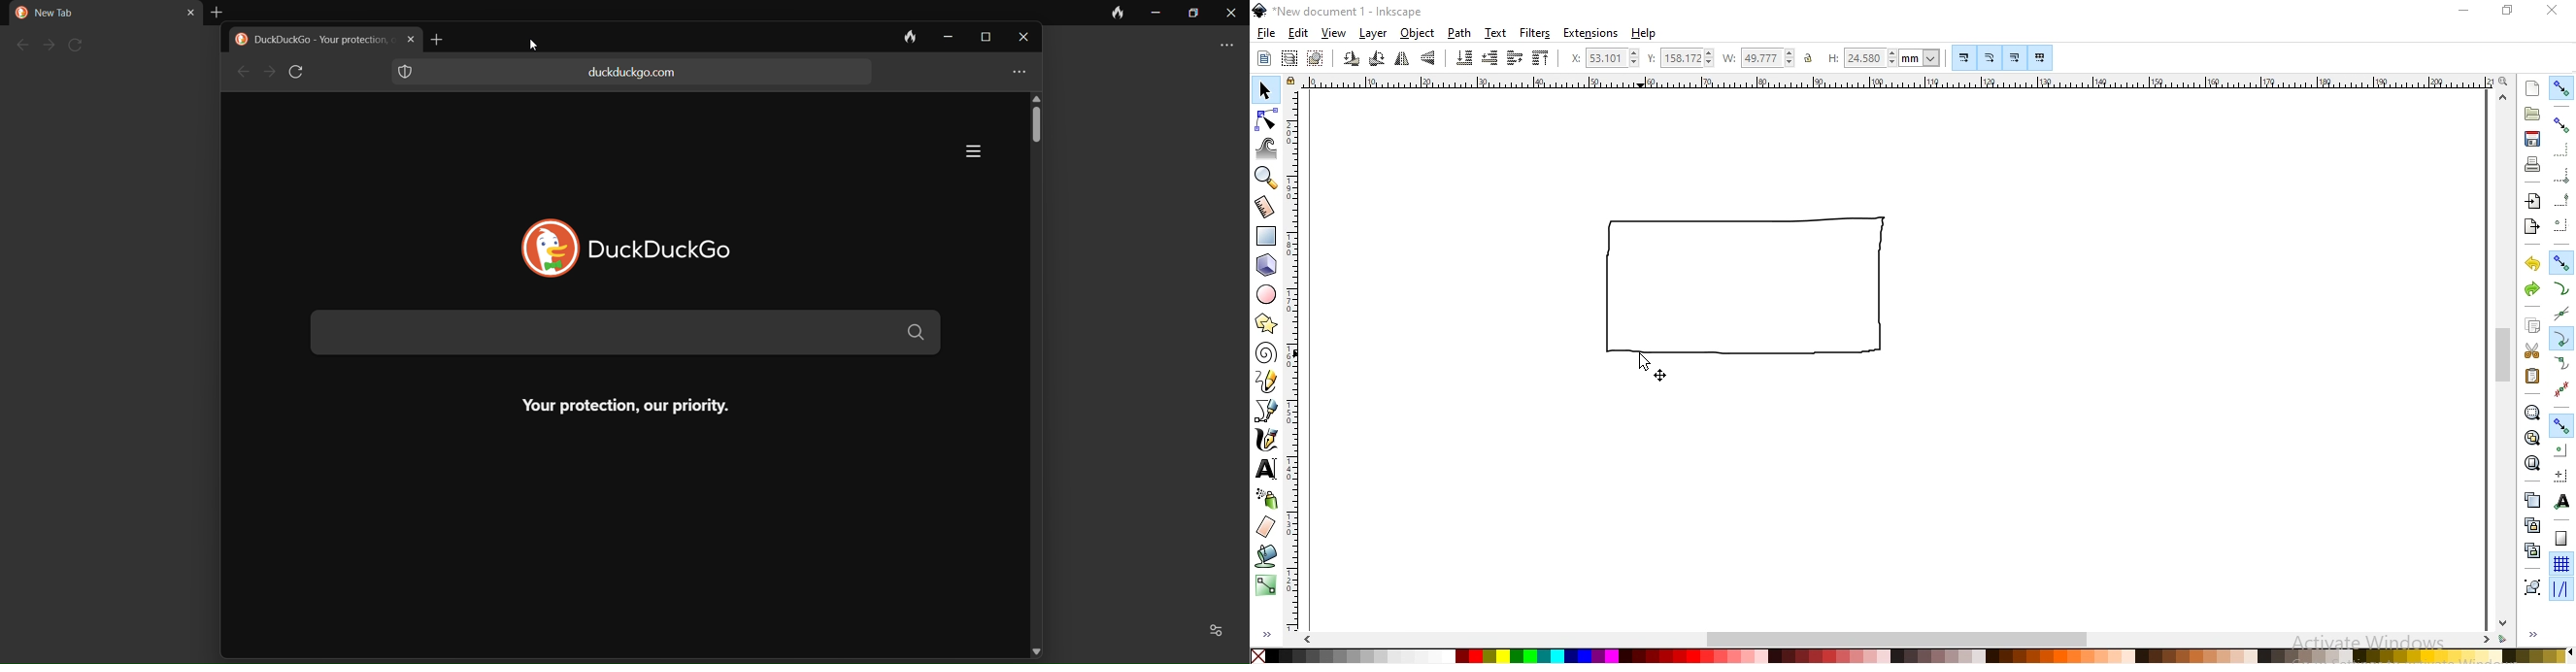  Describe the element at coordinates (1264, 33) in the screenshot. I see `file` at that location.